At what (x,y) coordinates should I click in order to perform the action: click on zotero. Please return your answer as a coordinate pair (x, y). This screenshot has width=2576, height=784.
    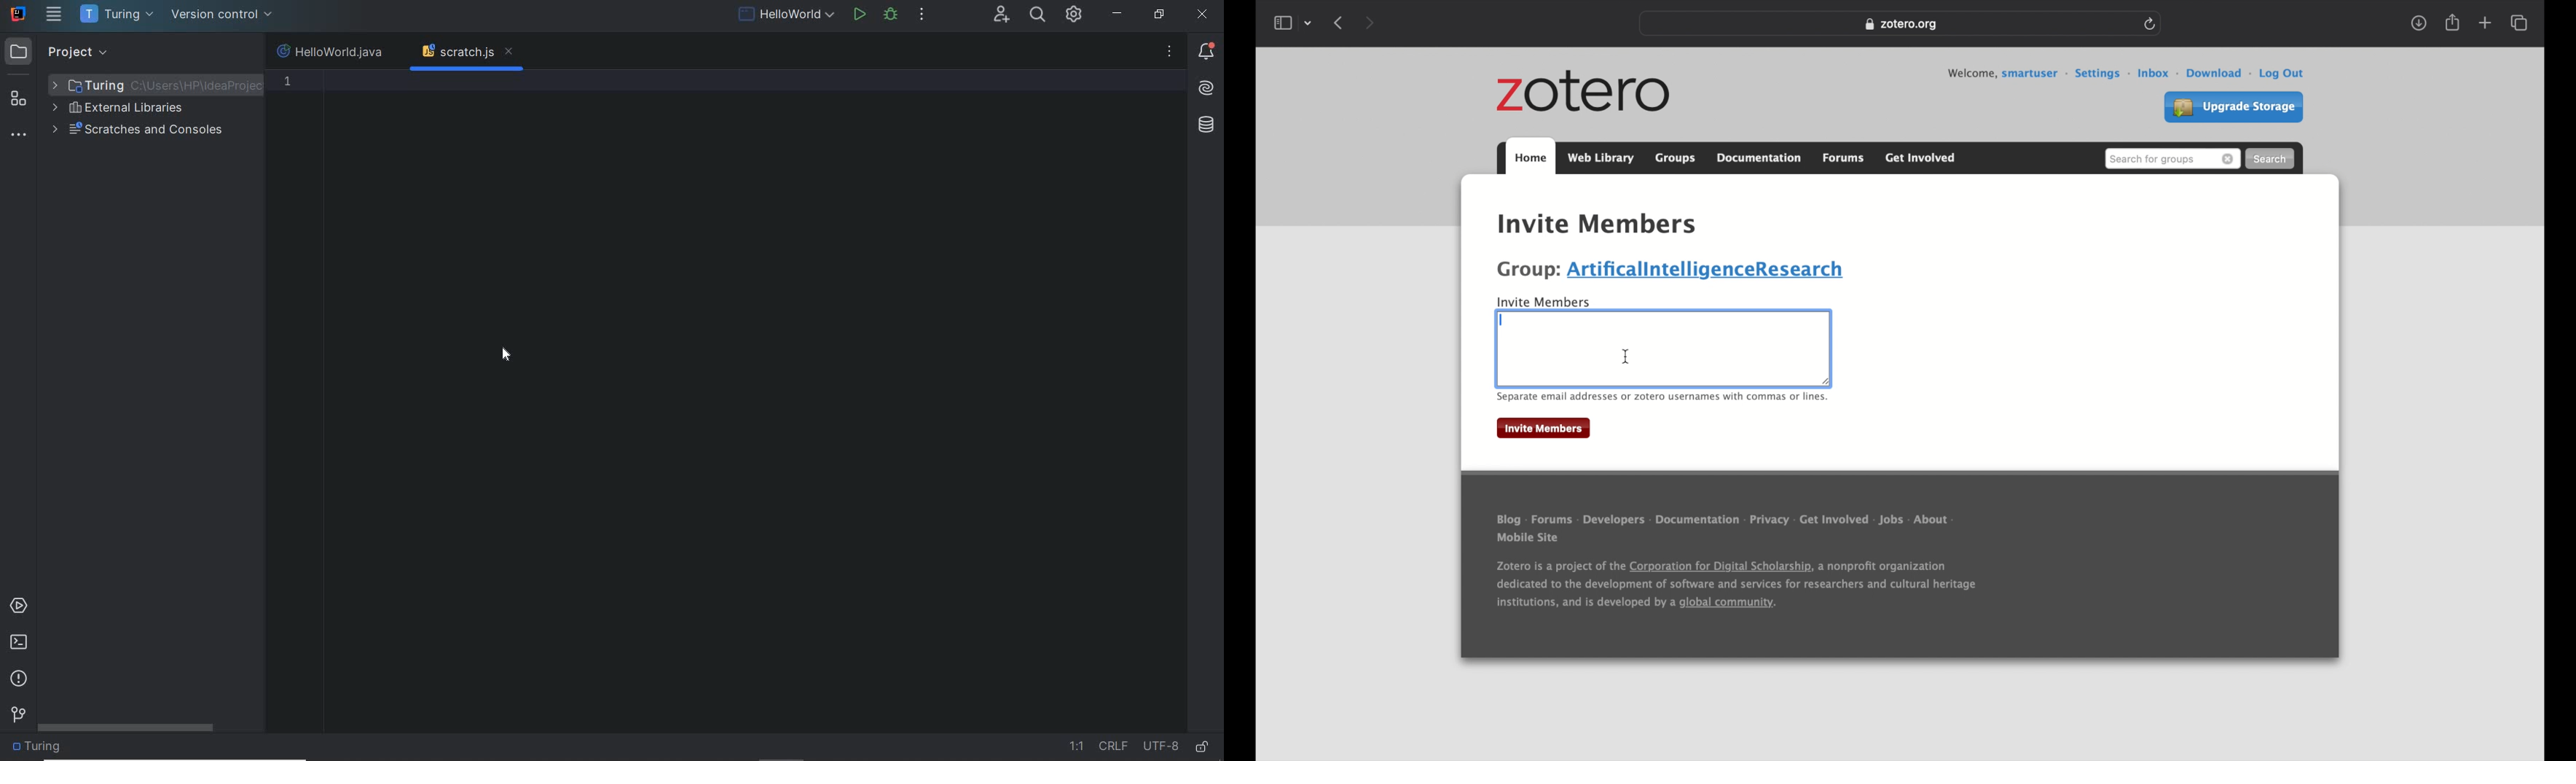
    Looking at the image, I should click on (1583, 92).